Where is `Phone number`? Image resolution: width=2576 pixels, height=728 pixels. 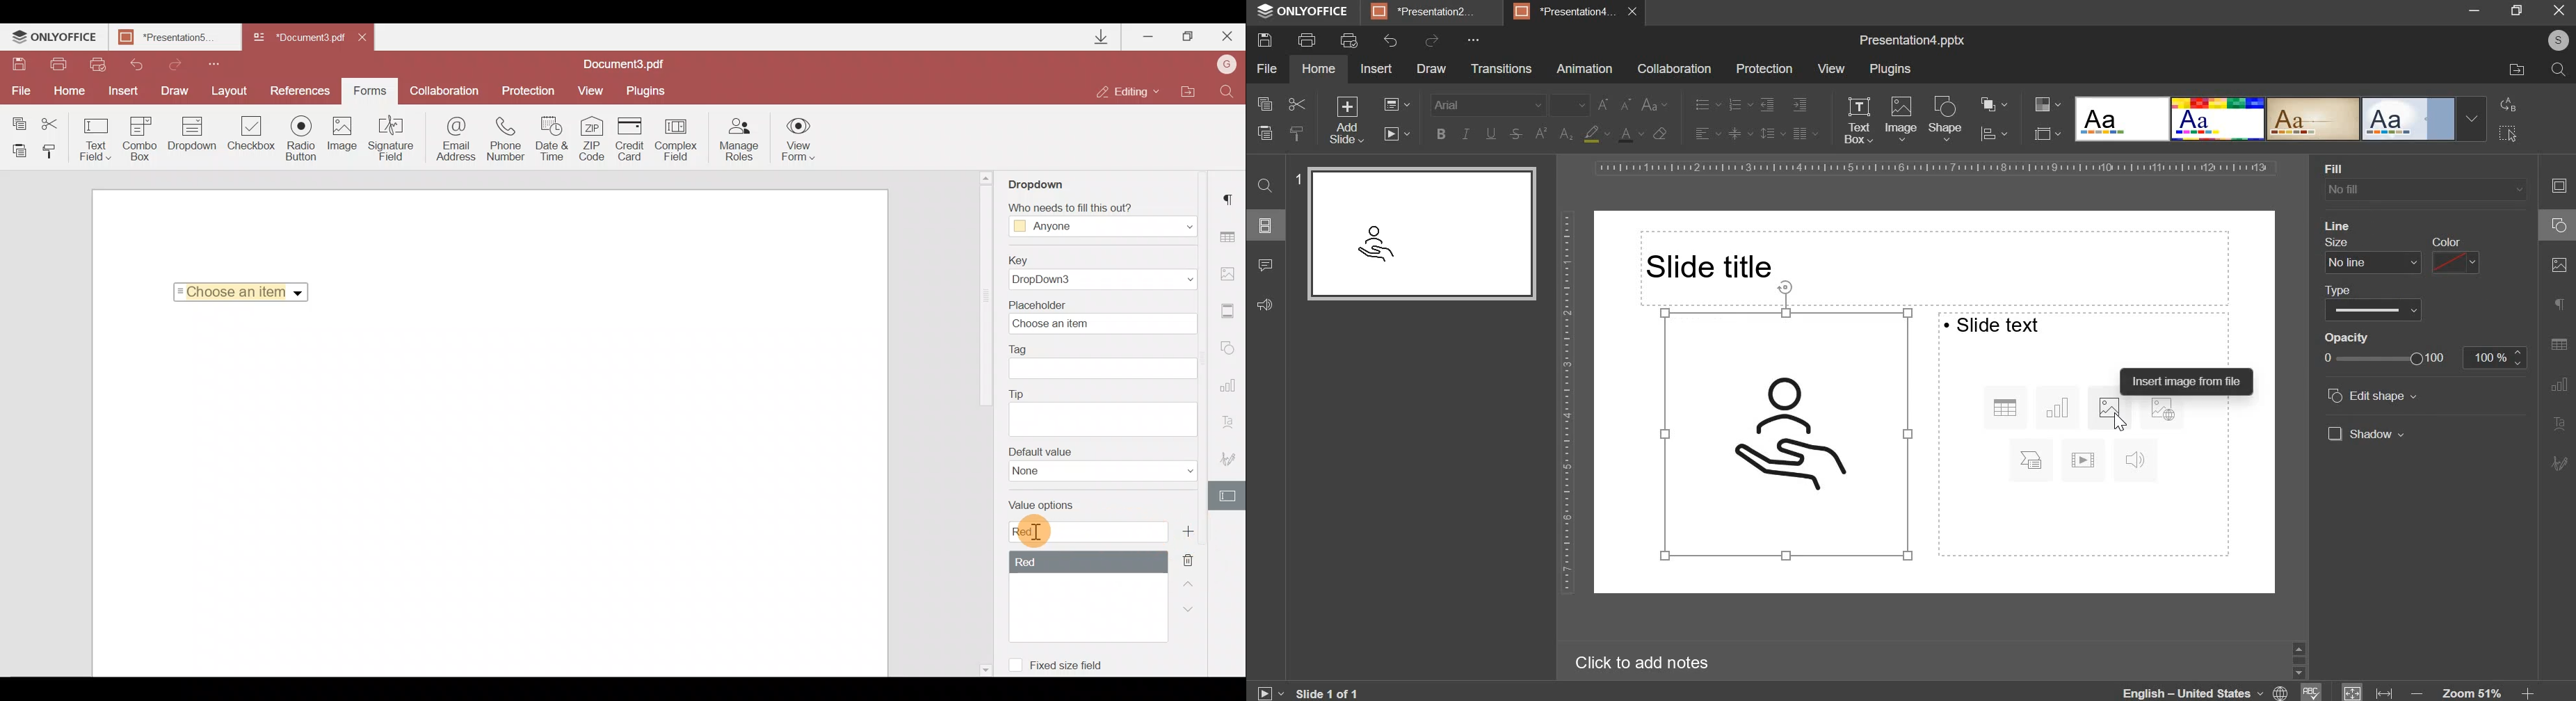
Phone number is located at coordinates (508, 139).